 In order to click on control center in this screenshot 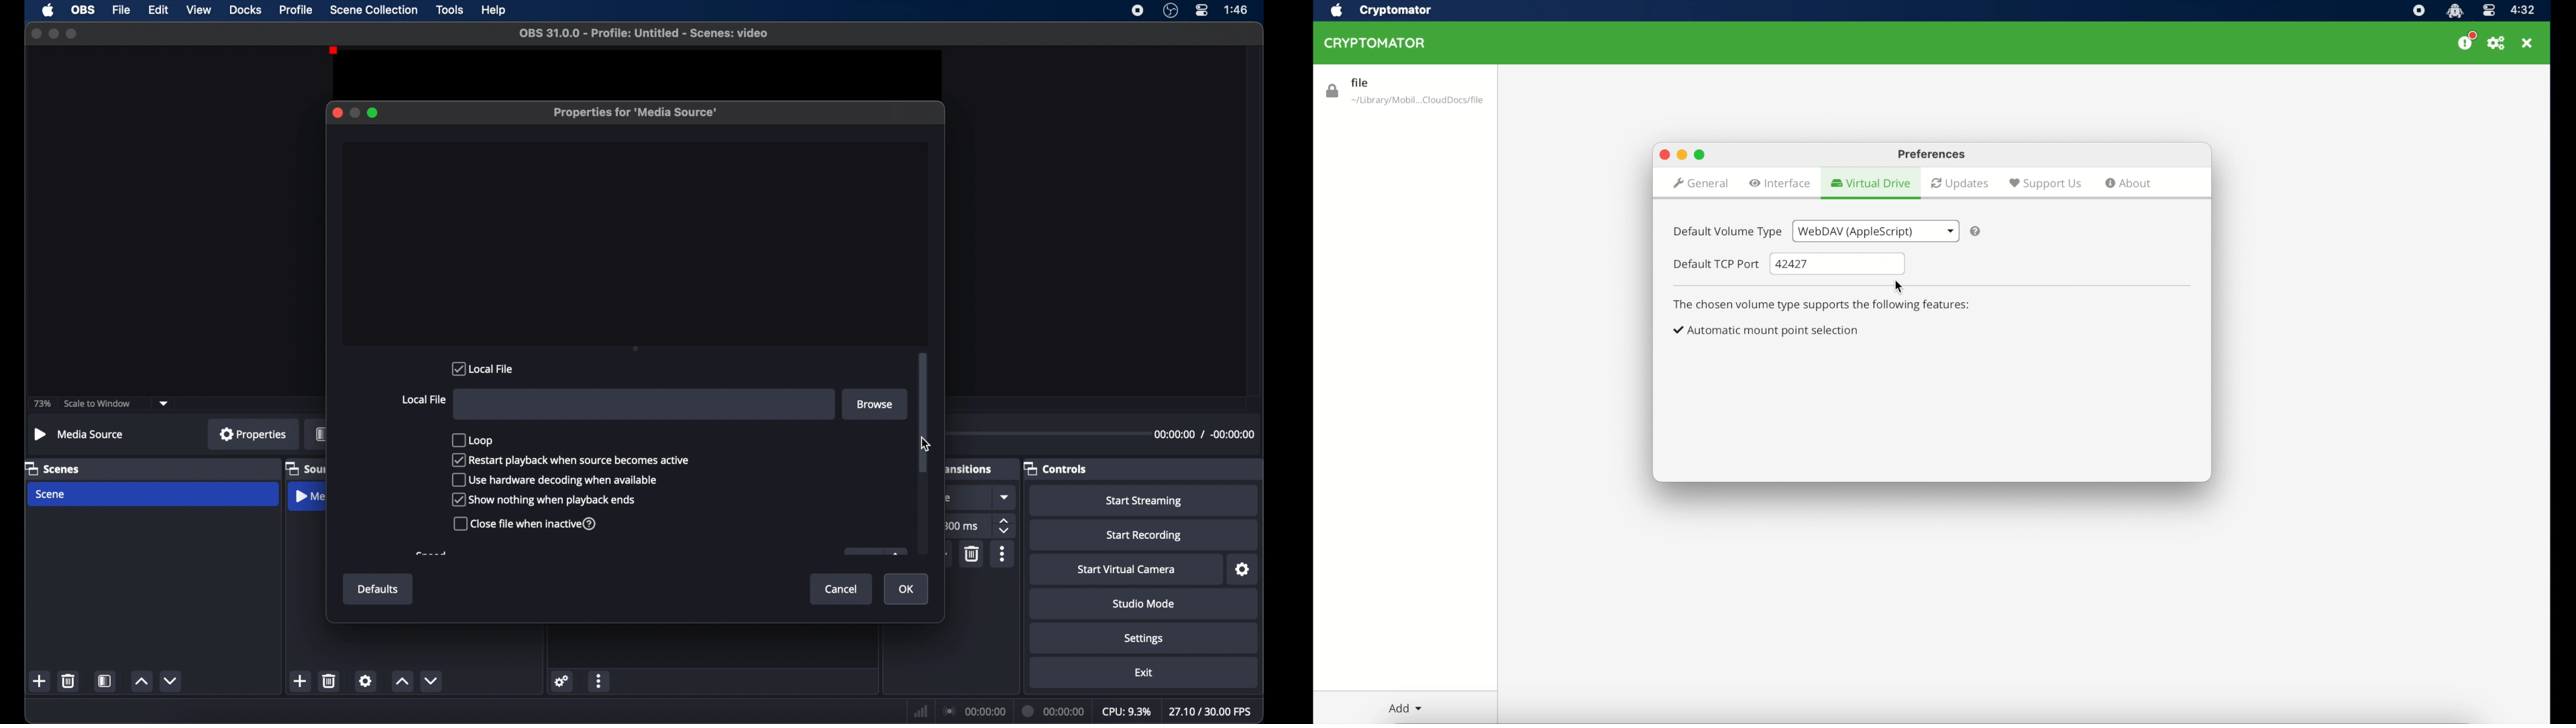, I will do `click(1202, 10)`.